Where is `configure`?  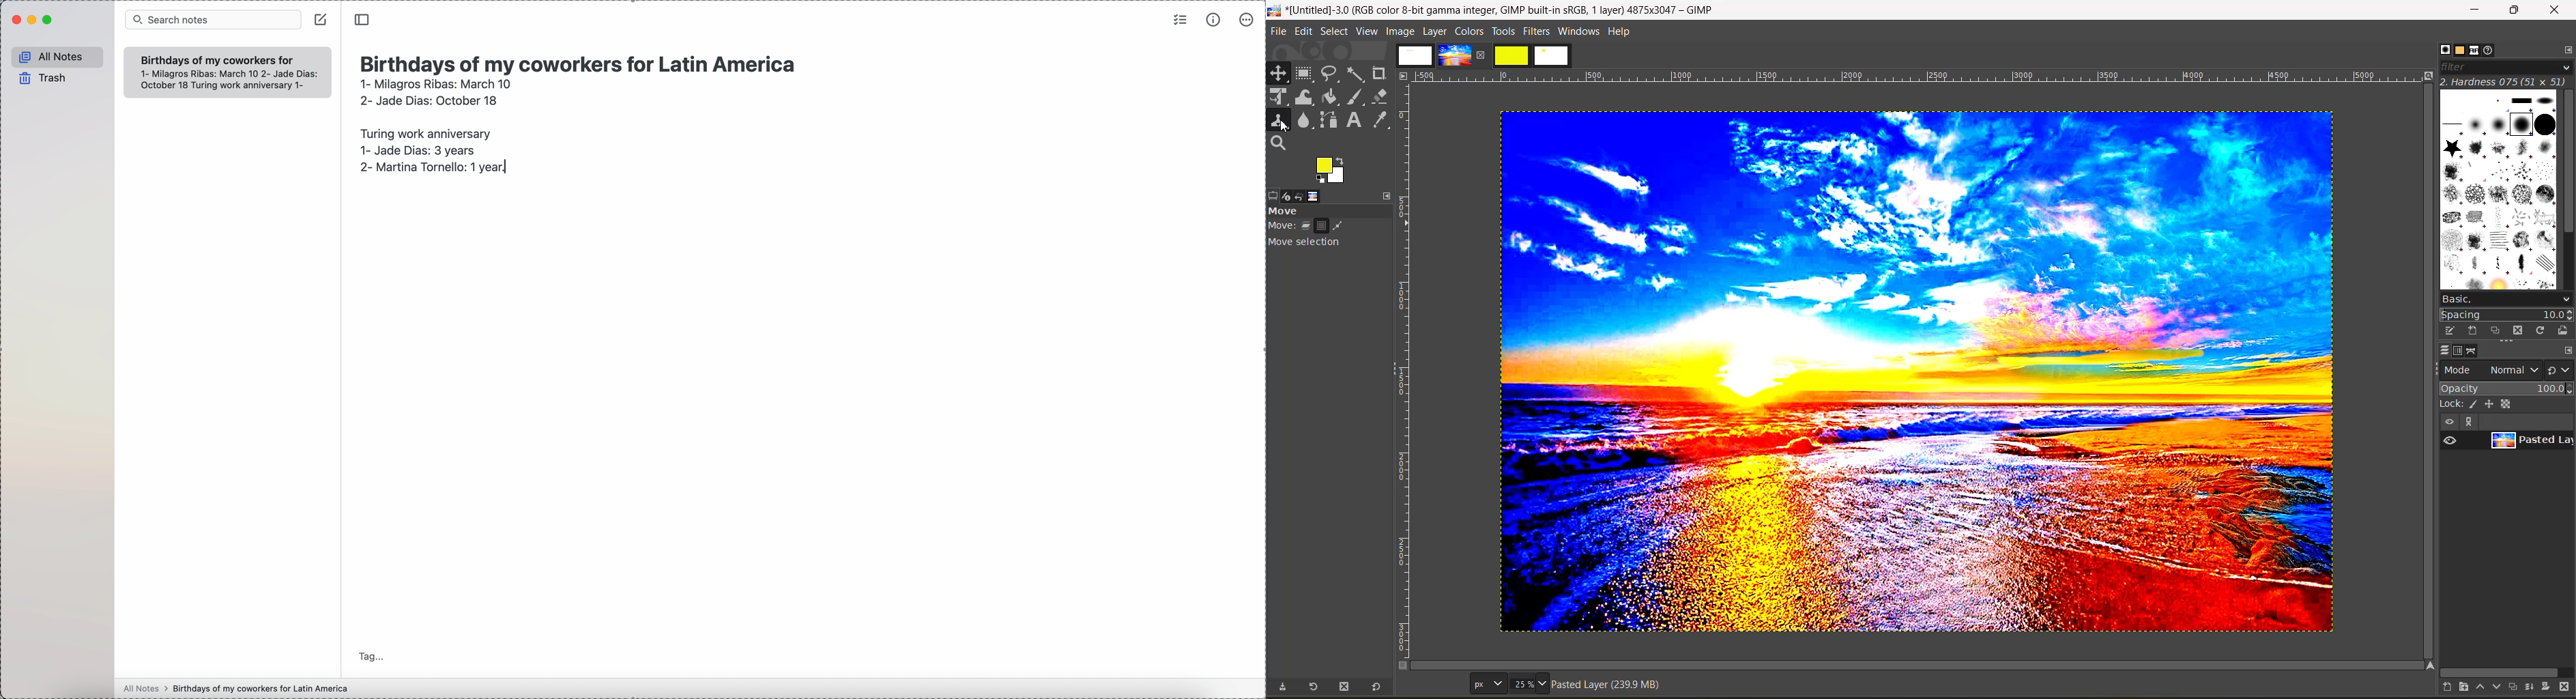
configure is located at coordinates (2568, 350).